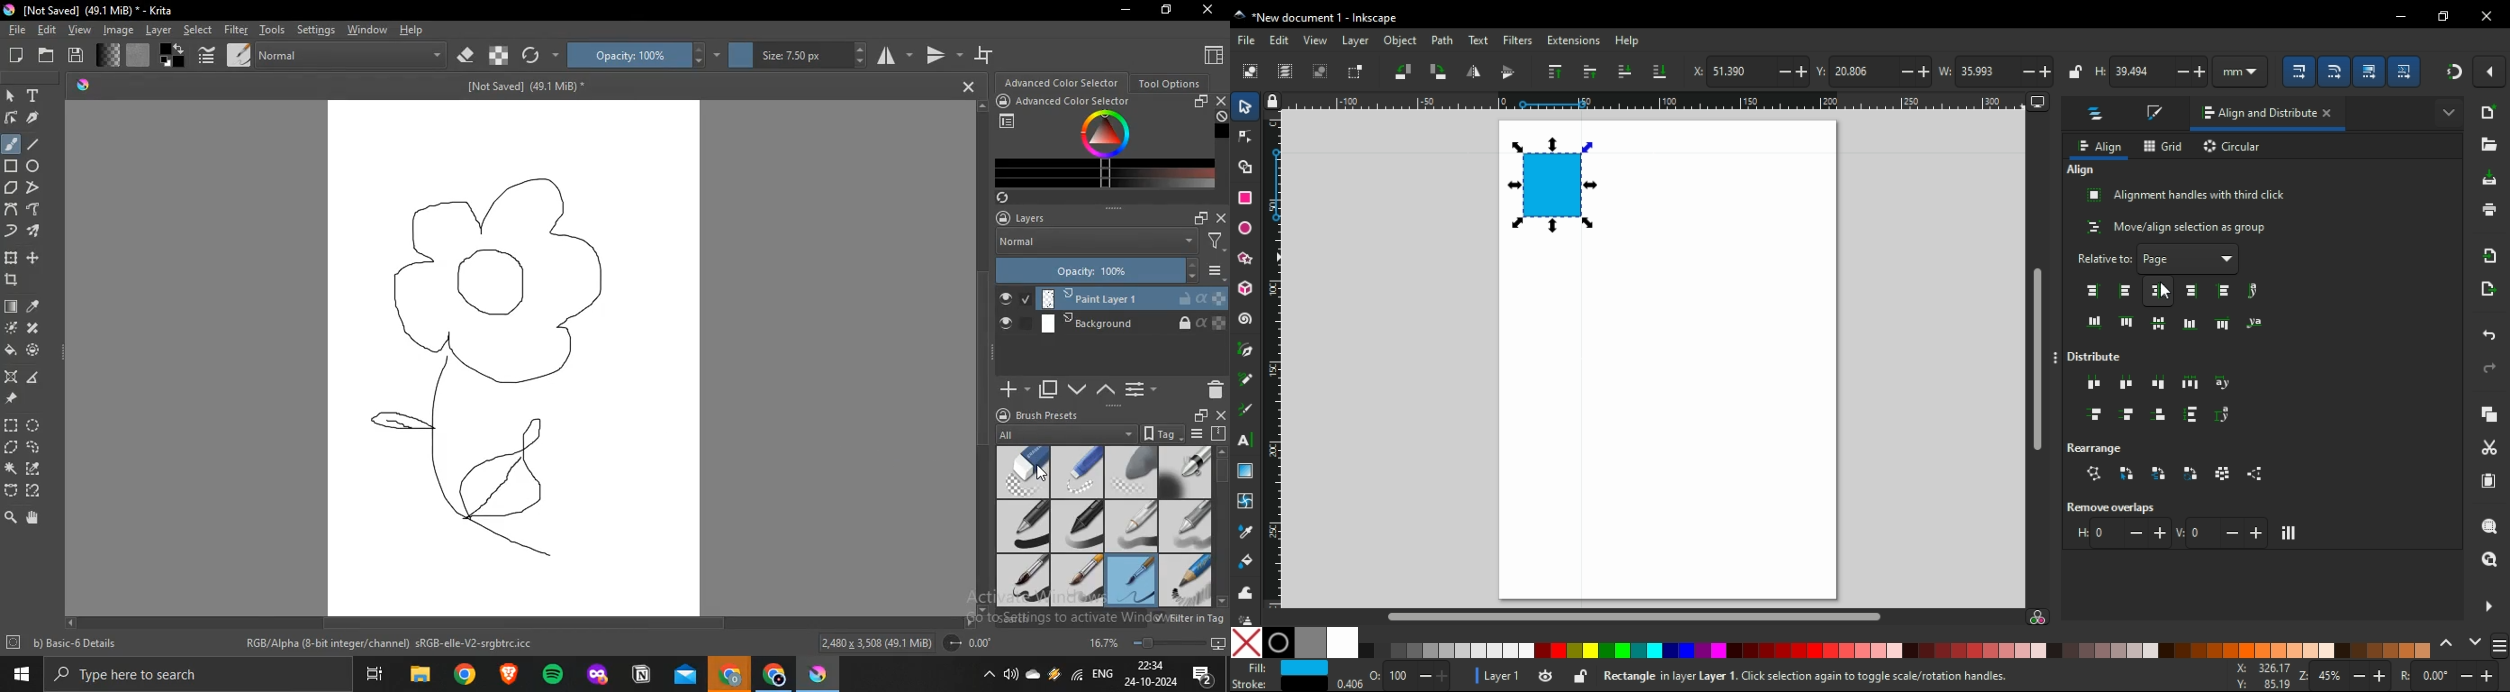 The image size is (2520, 700). What do you see at coordinates (2100, 357) in the screenshot?
I see `distribute` at bounding box center [2100, 357].